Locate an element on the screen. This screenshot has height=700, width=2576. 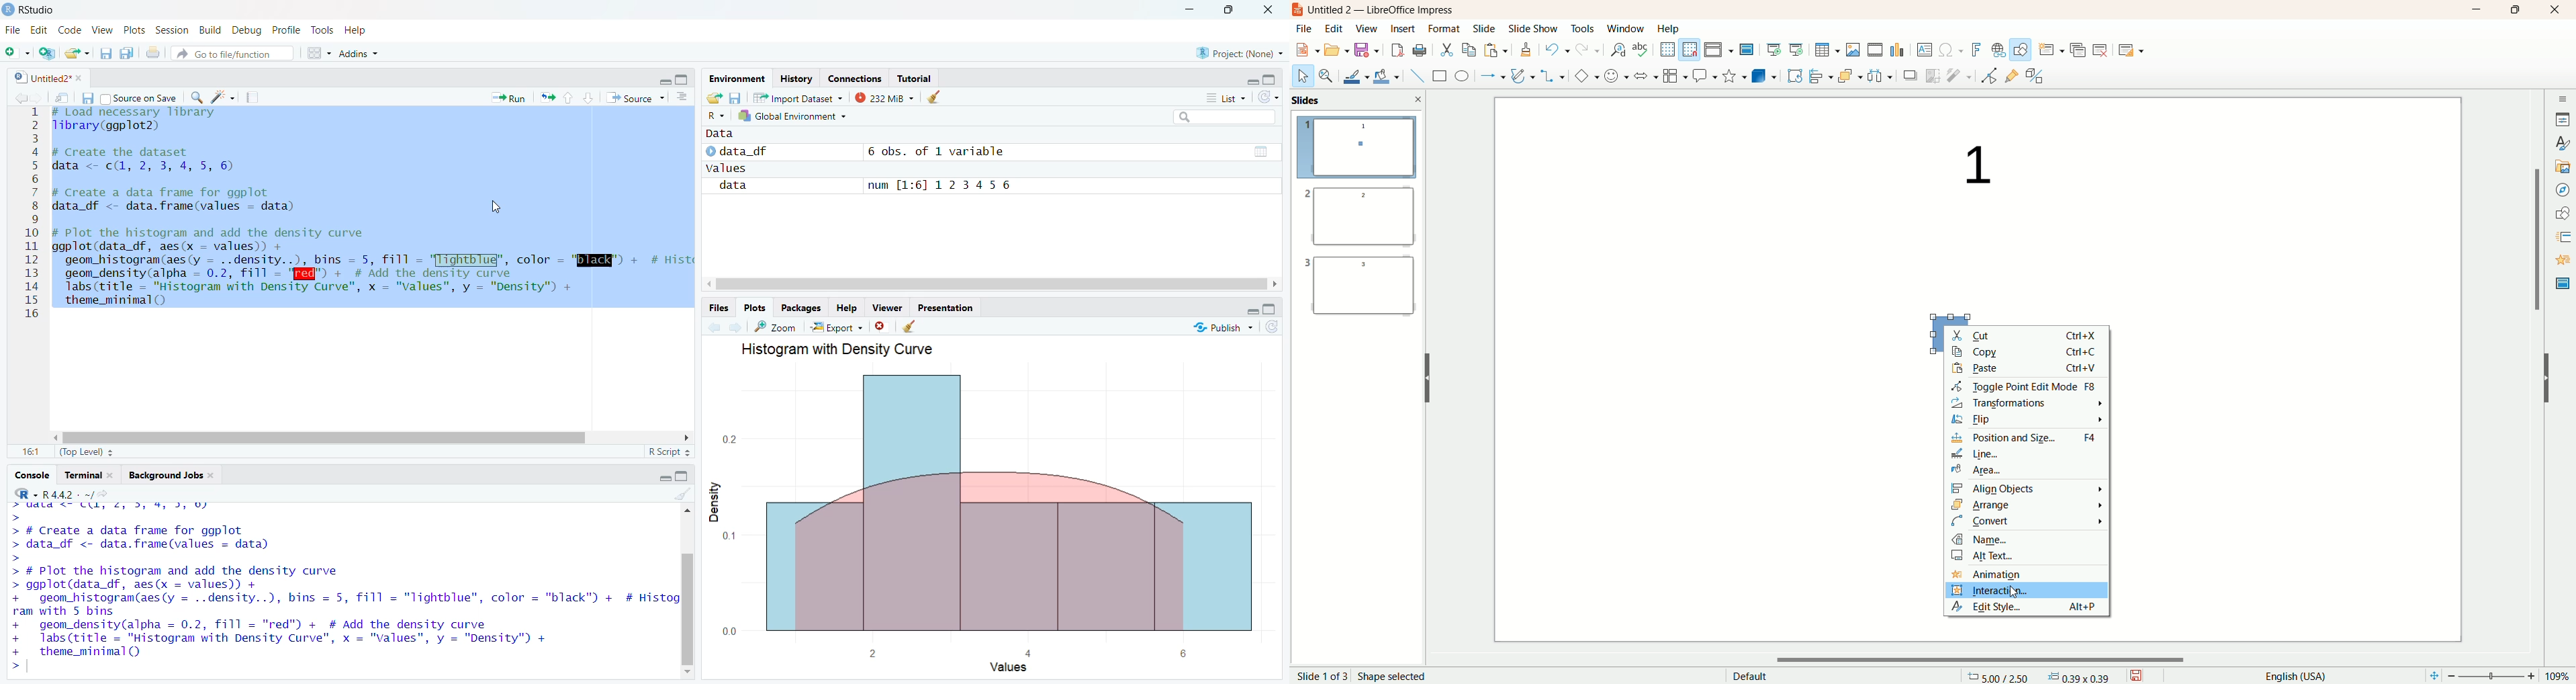
snap to grid is located at coordinates (1691, 50).